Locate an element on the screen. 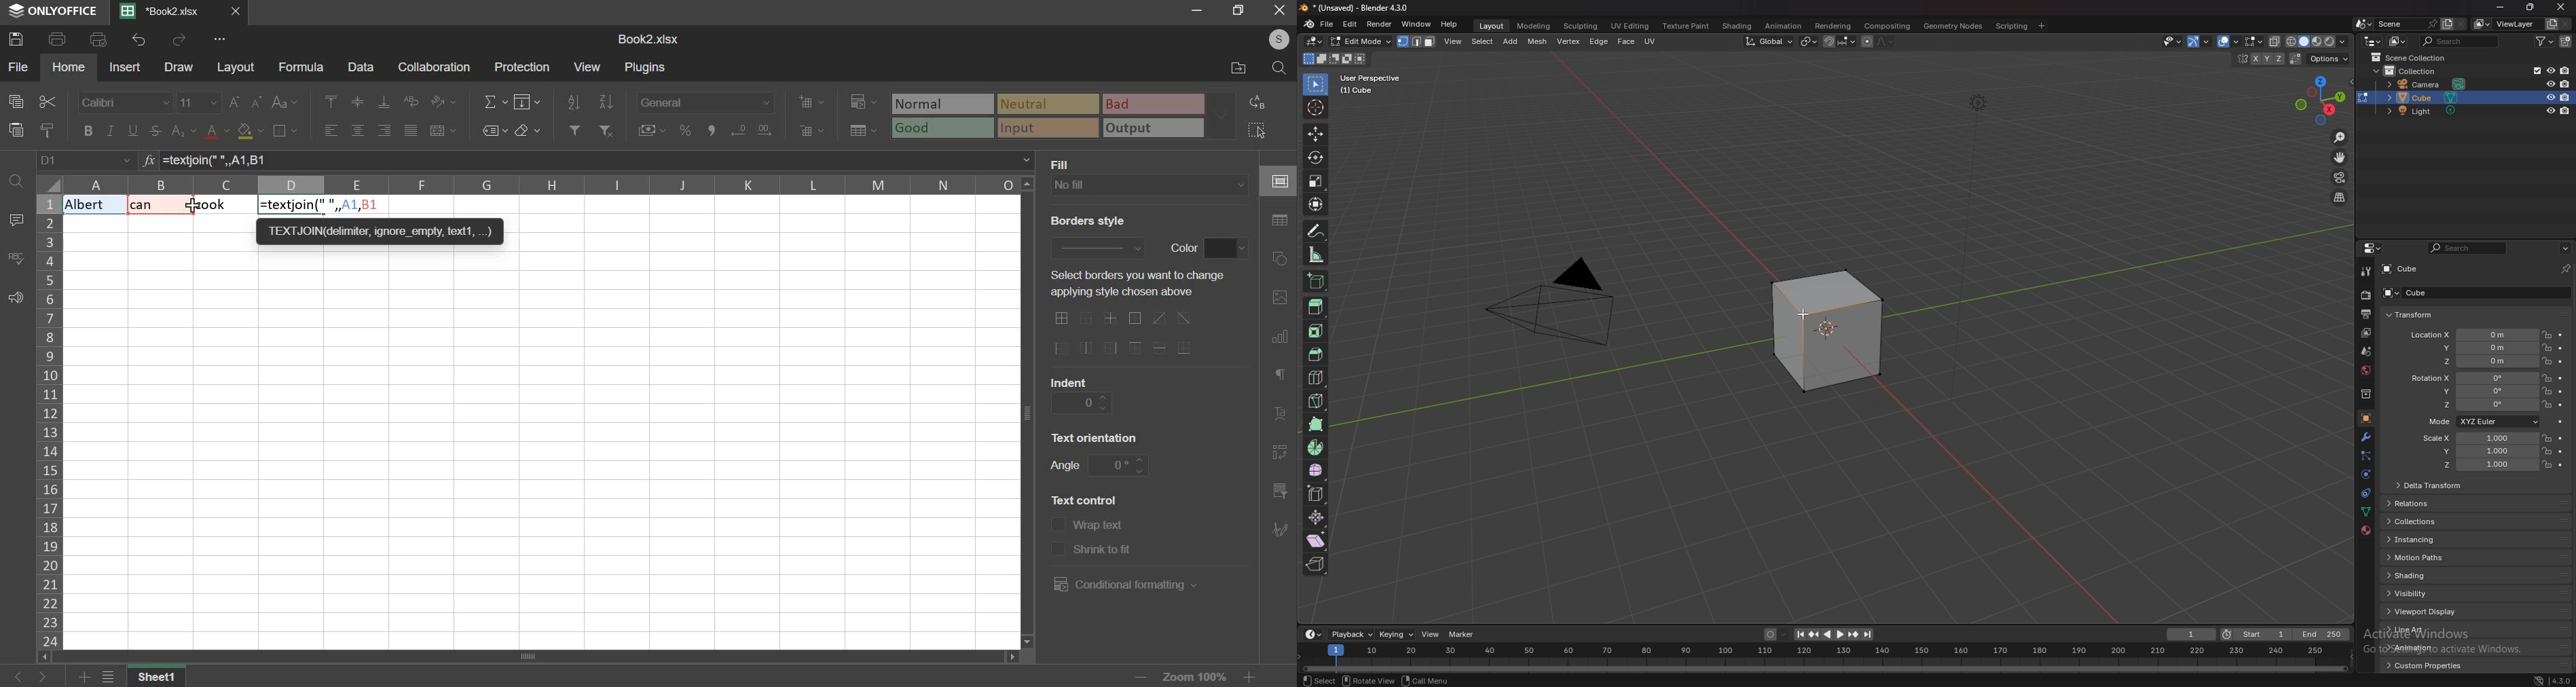 This screenshot has width=2576, height=700. end is located at coordinates (2321, 634).